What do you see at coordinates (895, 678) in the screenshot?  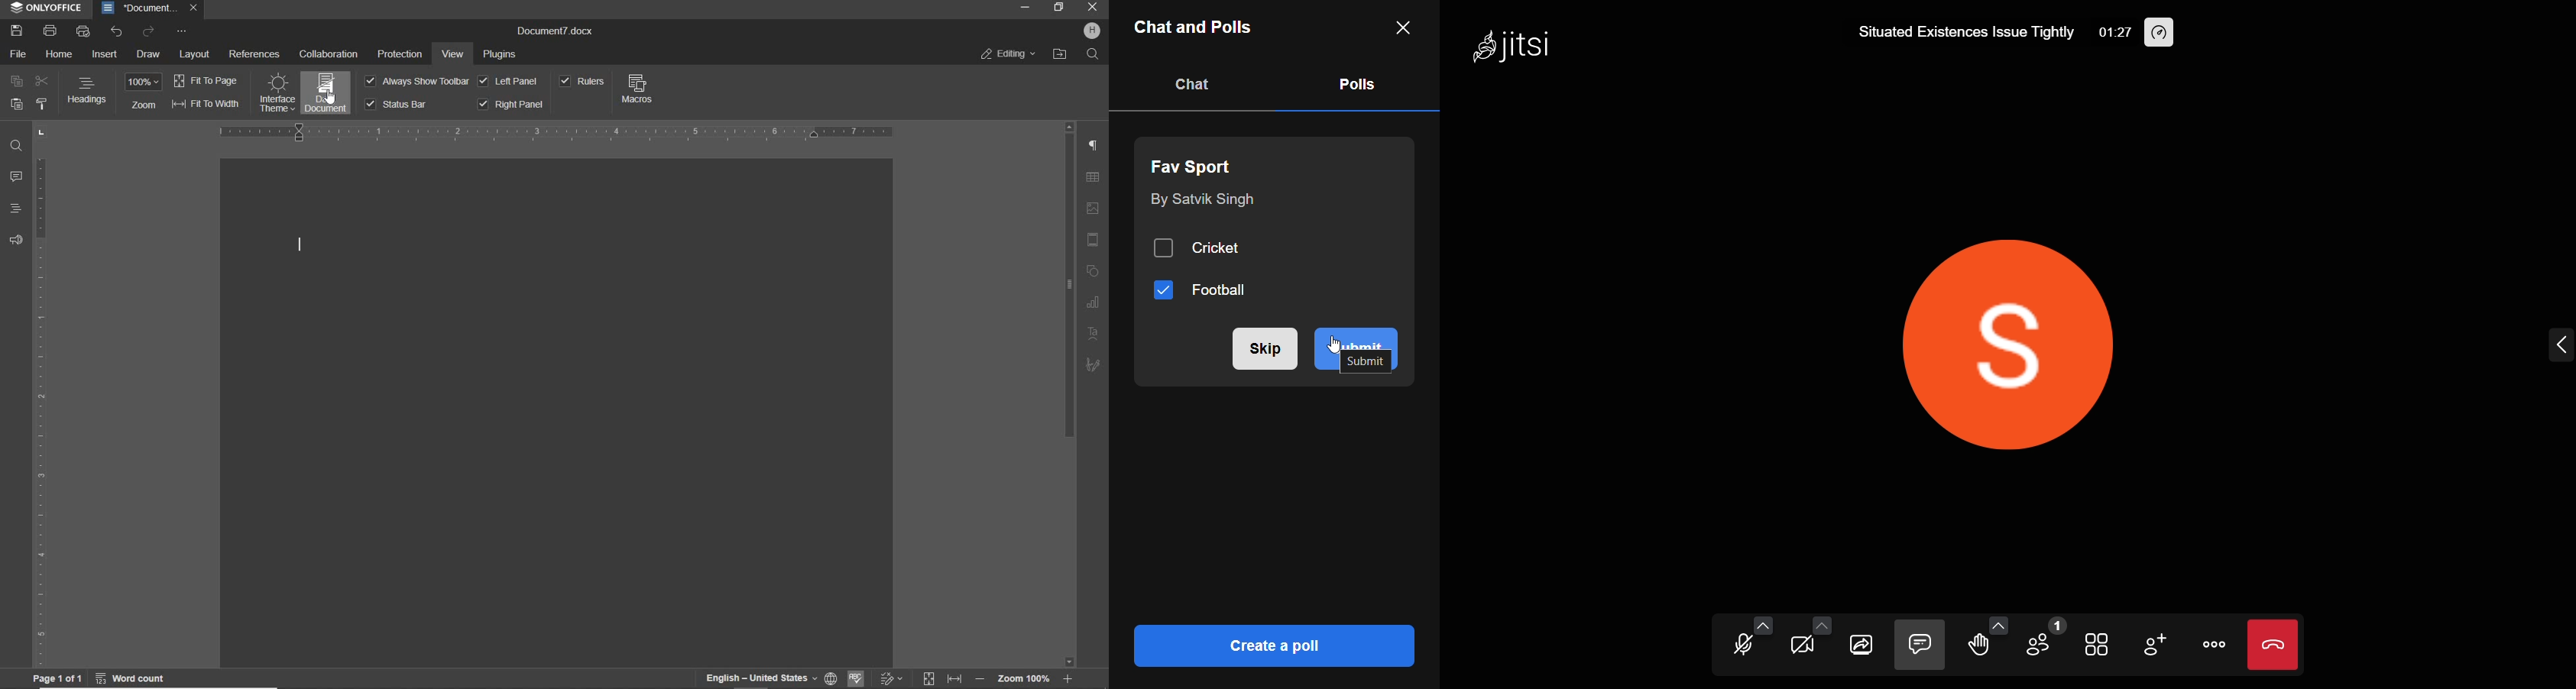 I see `TRACK CHANGES` at bounding box center [895, 678].